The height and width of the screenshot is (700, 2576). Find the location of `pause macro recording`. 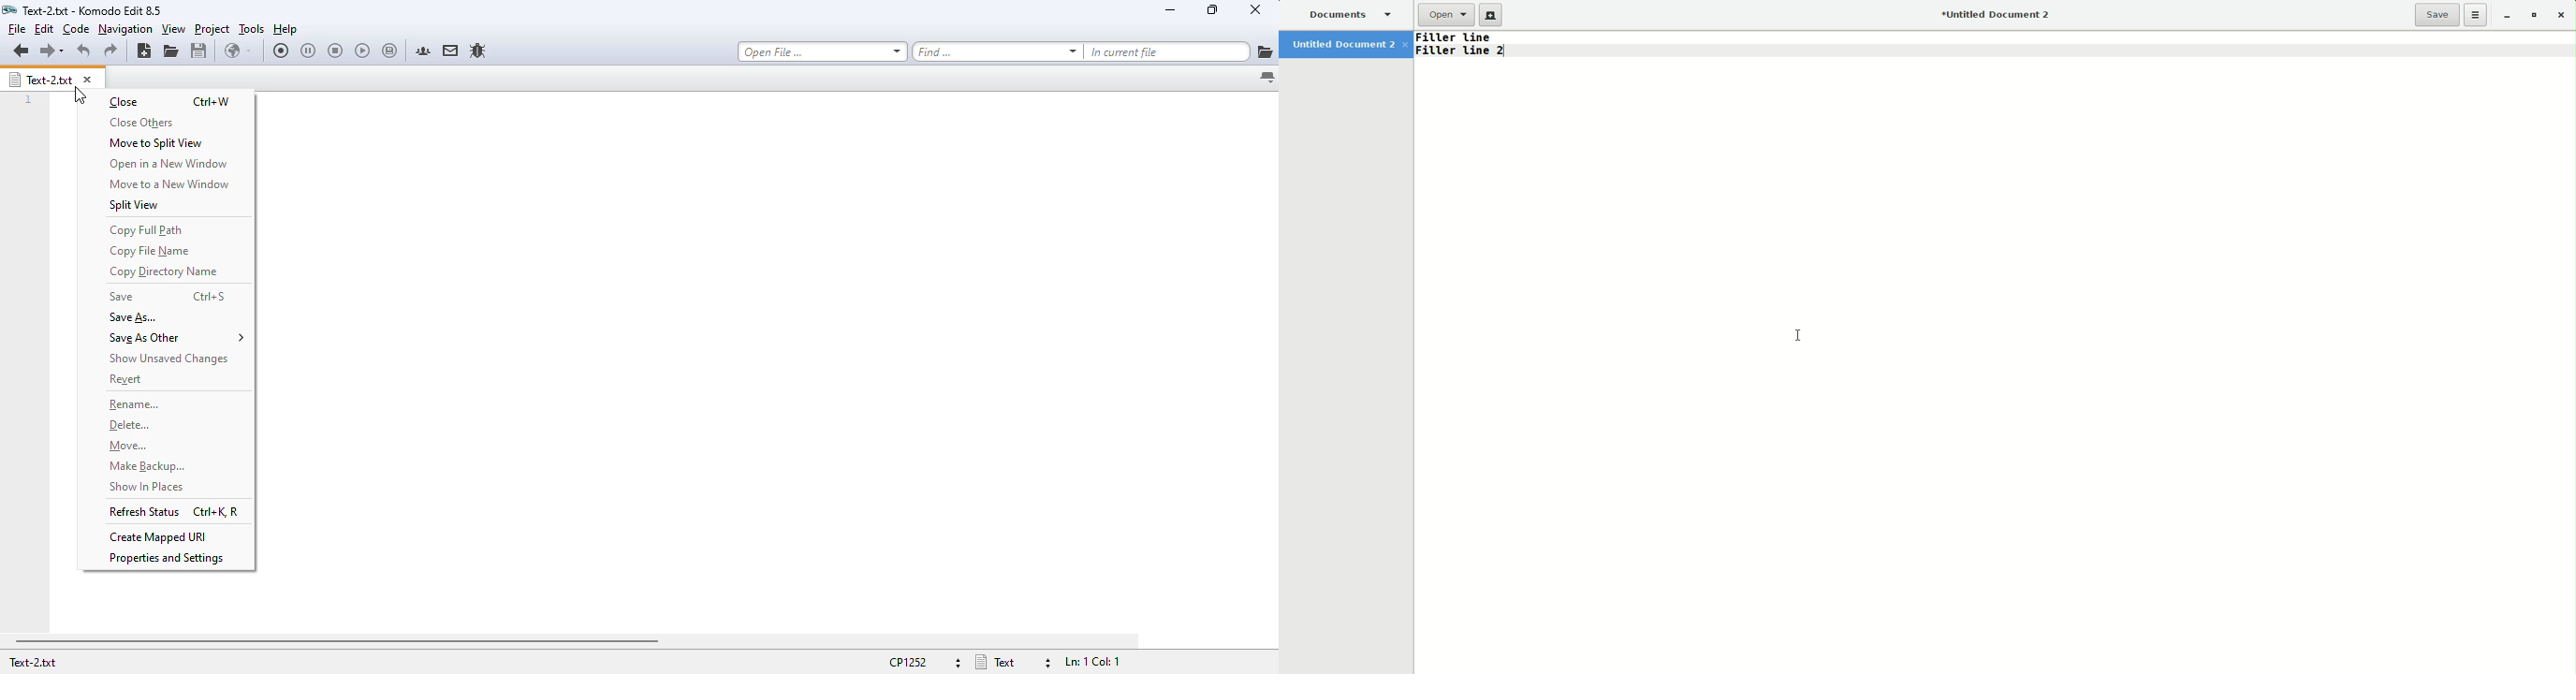

pause macro recording is located at coordinates (309, 51).